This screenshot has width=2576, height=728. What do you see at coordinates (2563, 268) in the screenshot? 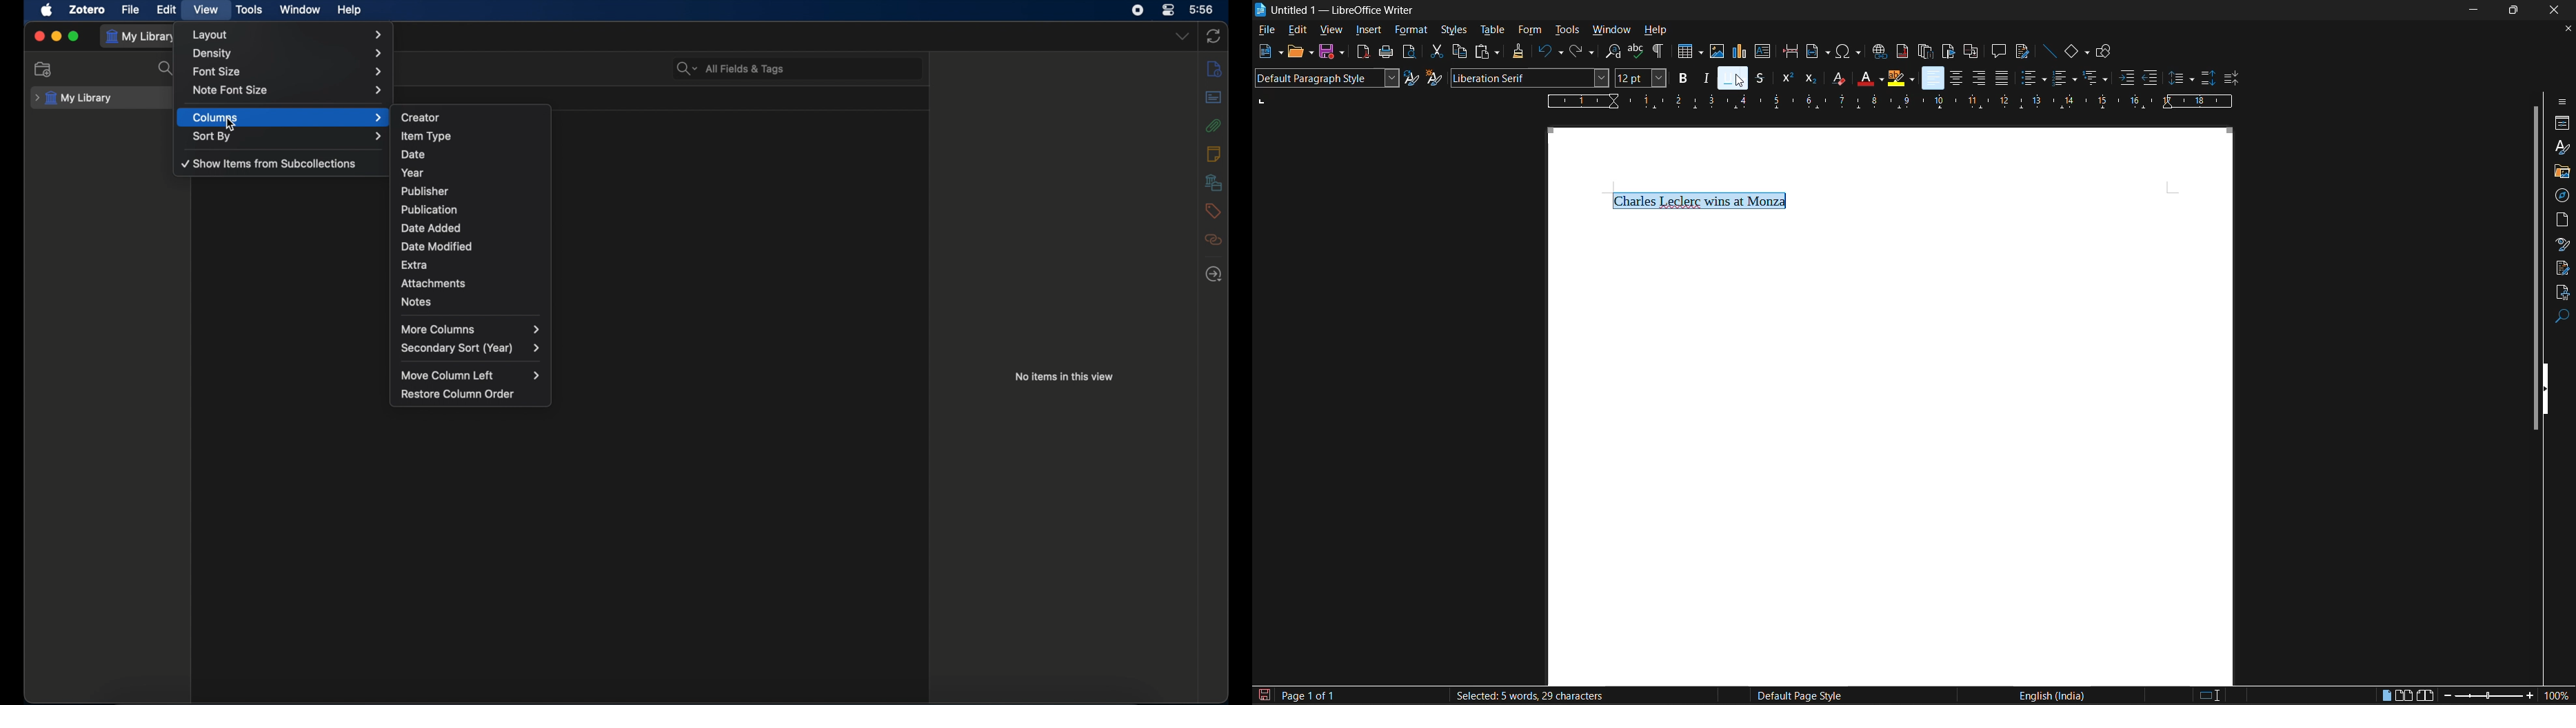
I see `manage changes` at bounding box center [2563, 268].